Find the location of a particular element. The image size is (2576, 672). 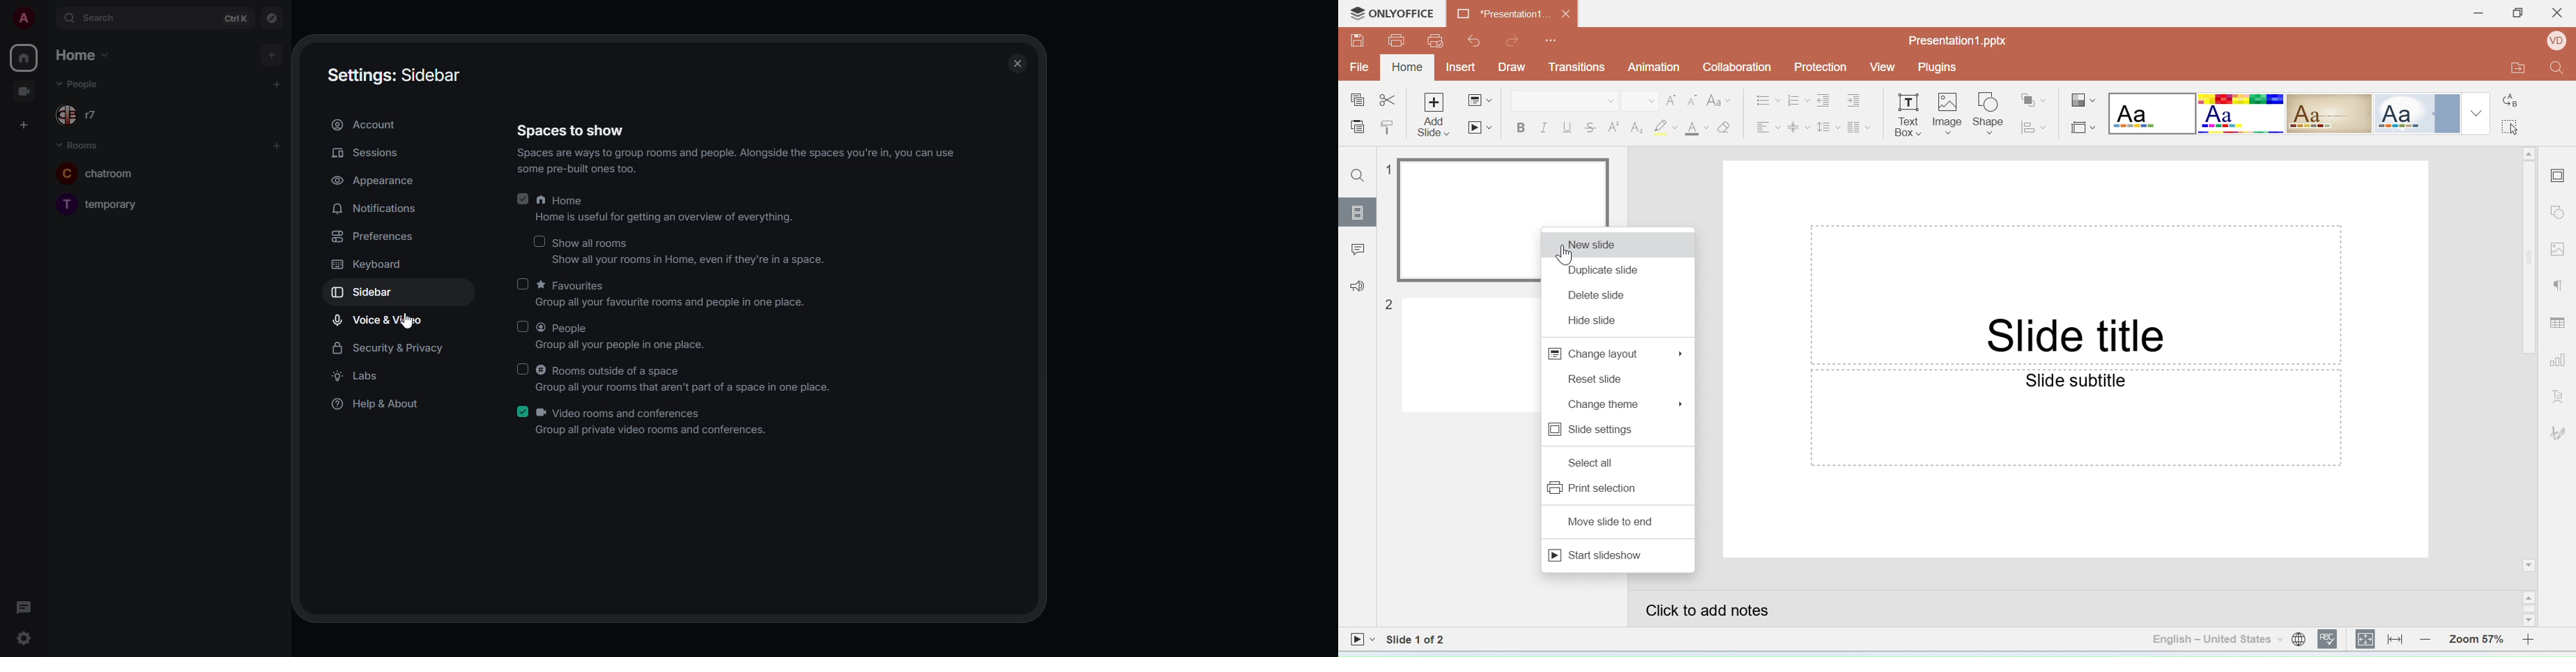

Bullets is located at coordinates (1769, 99).